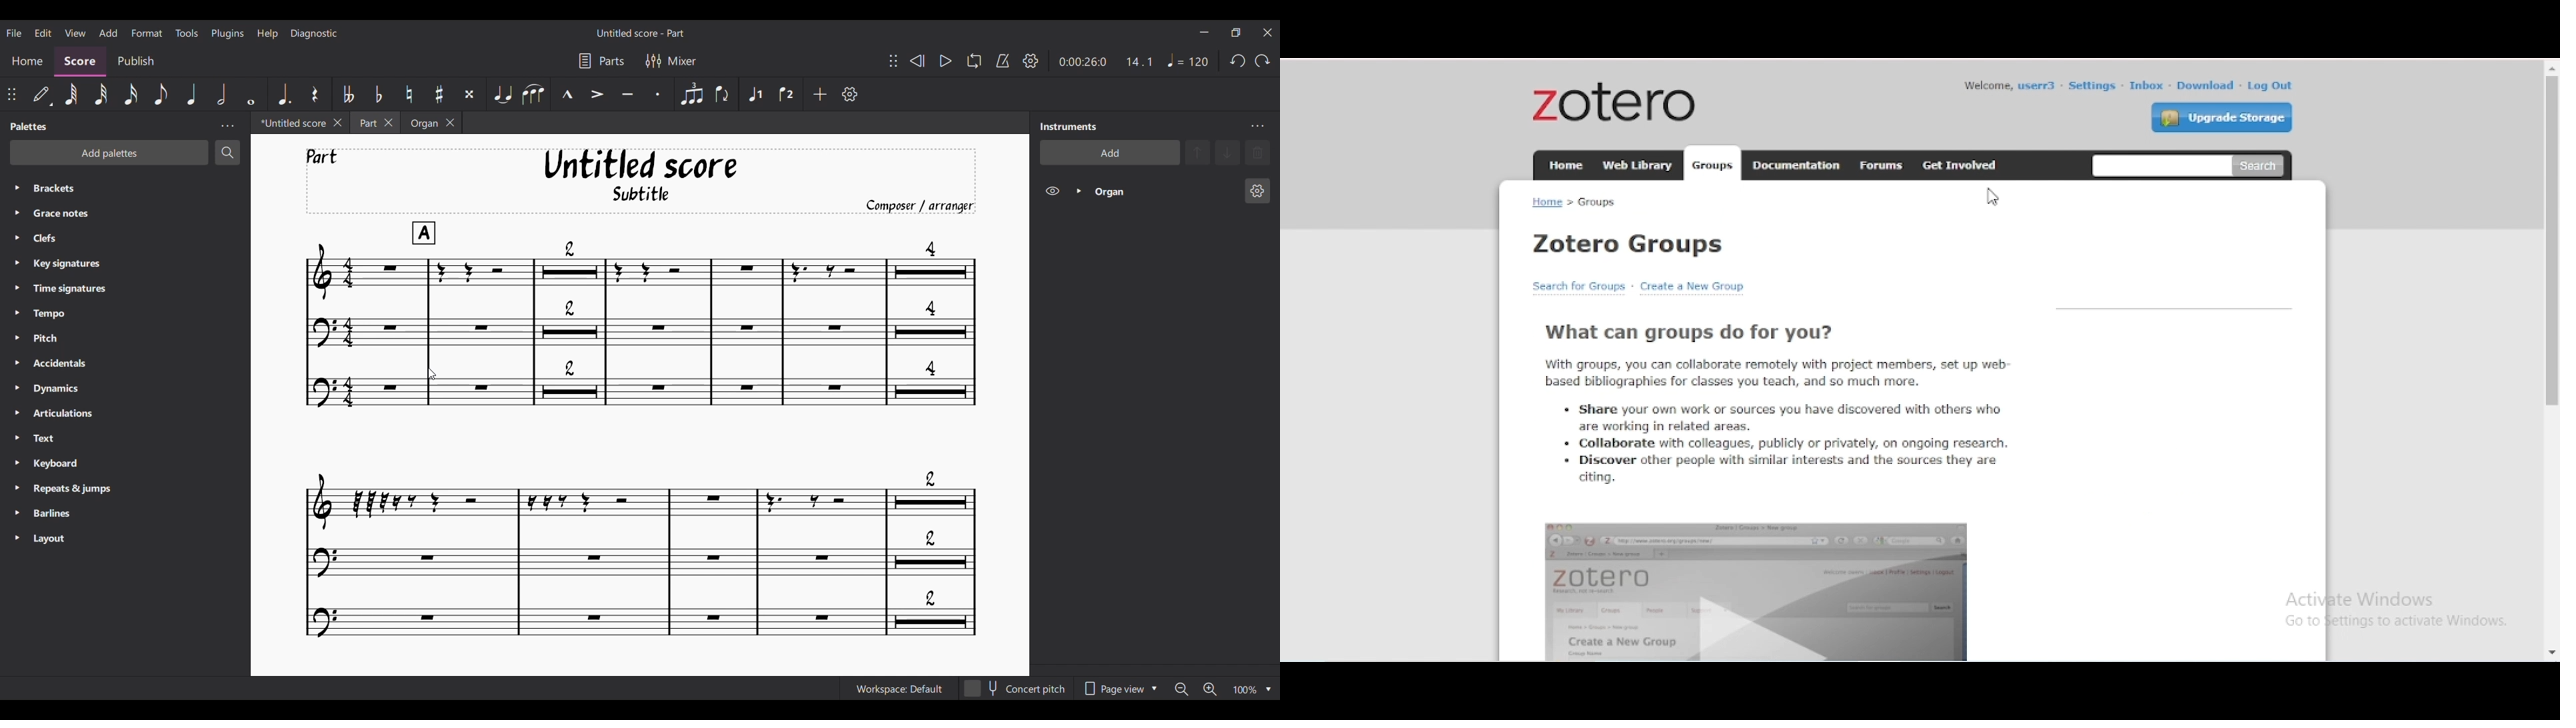 The image size is (2576, 728). What do you see at coordinates (1069, 127) in the screenshot?
I see `Panel title` at bounding box center [1069, 127].